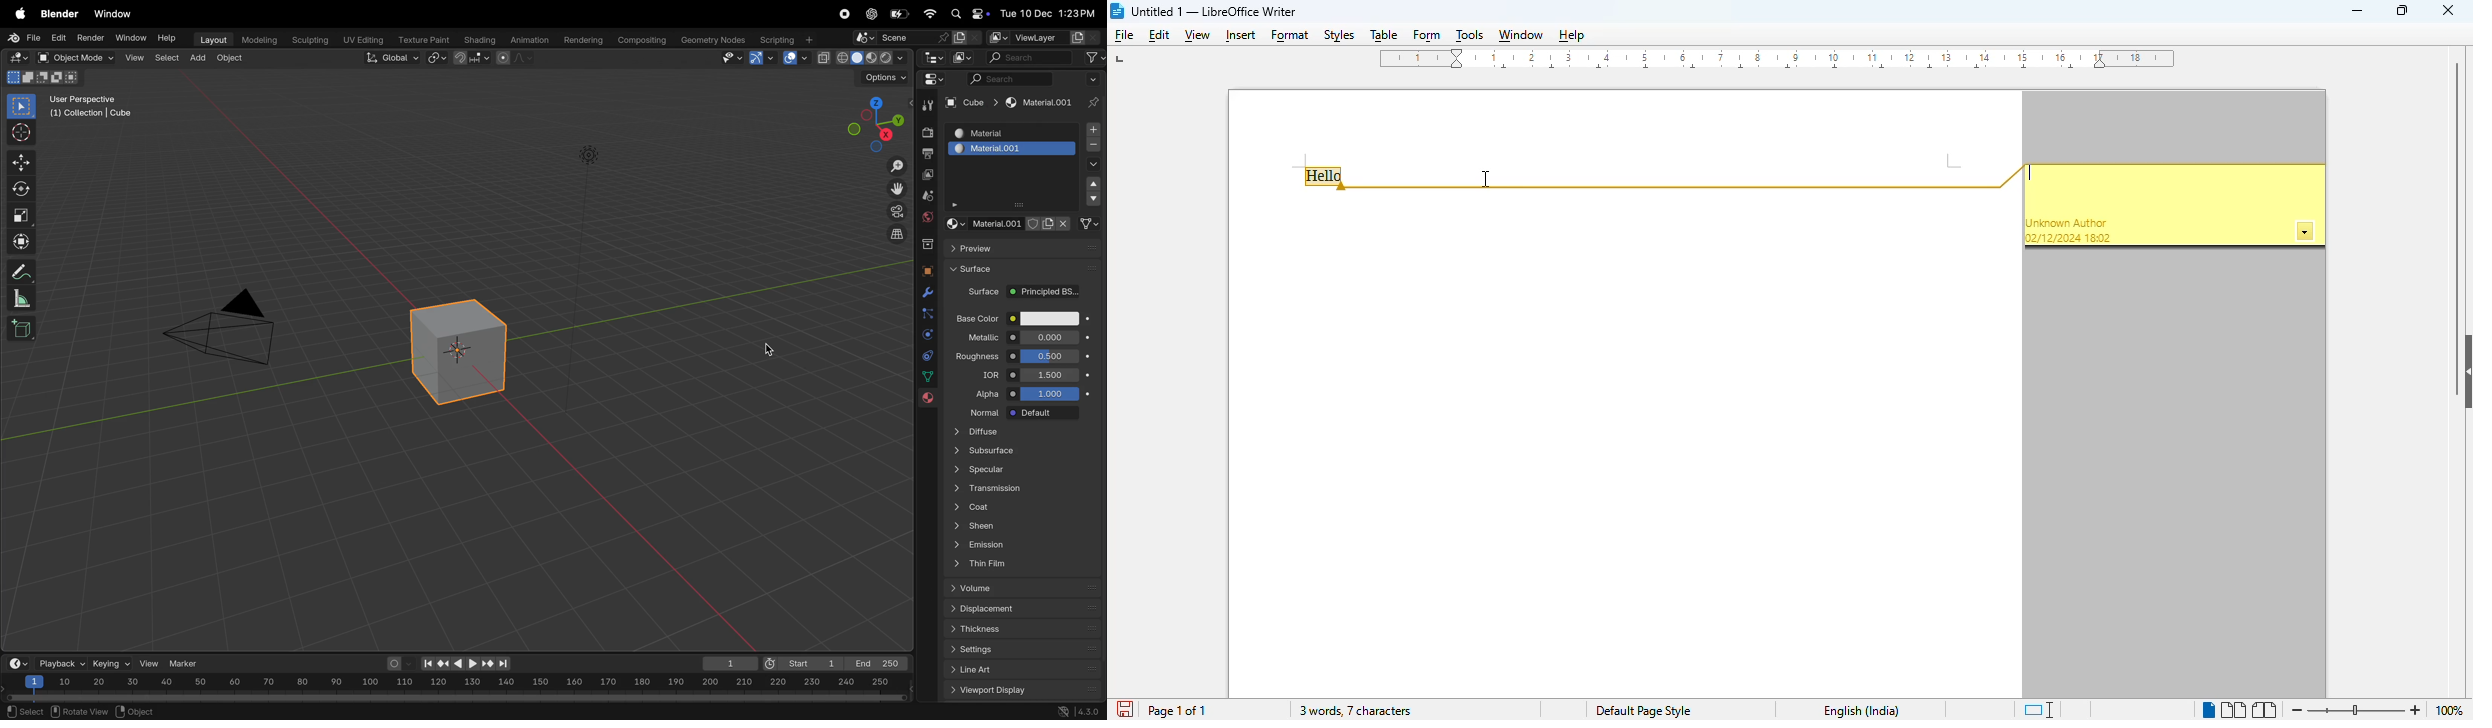 Image resolution: width=2492 pixels, height=728 pixels. Describe the element at coordinates (1340, 35) in the screenshot. I see `styles` at that location.